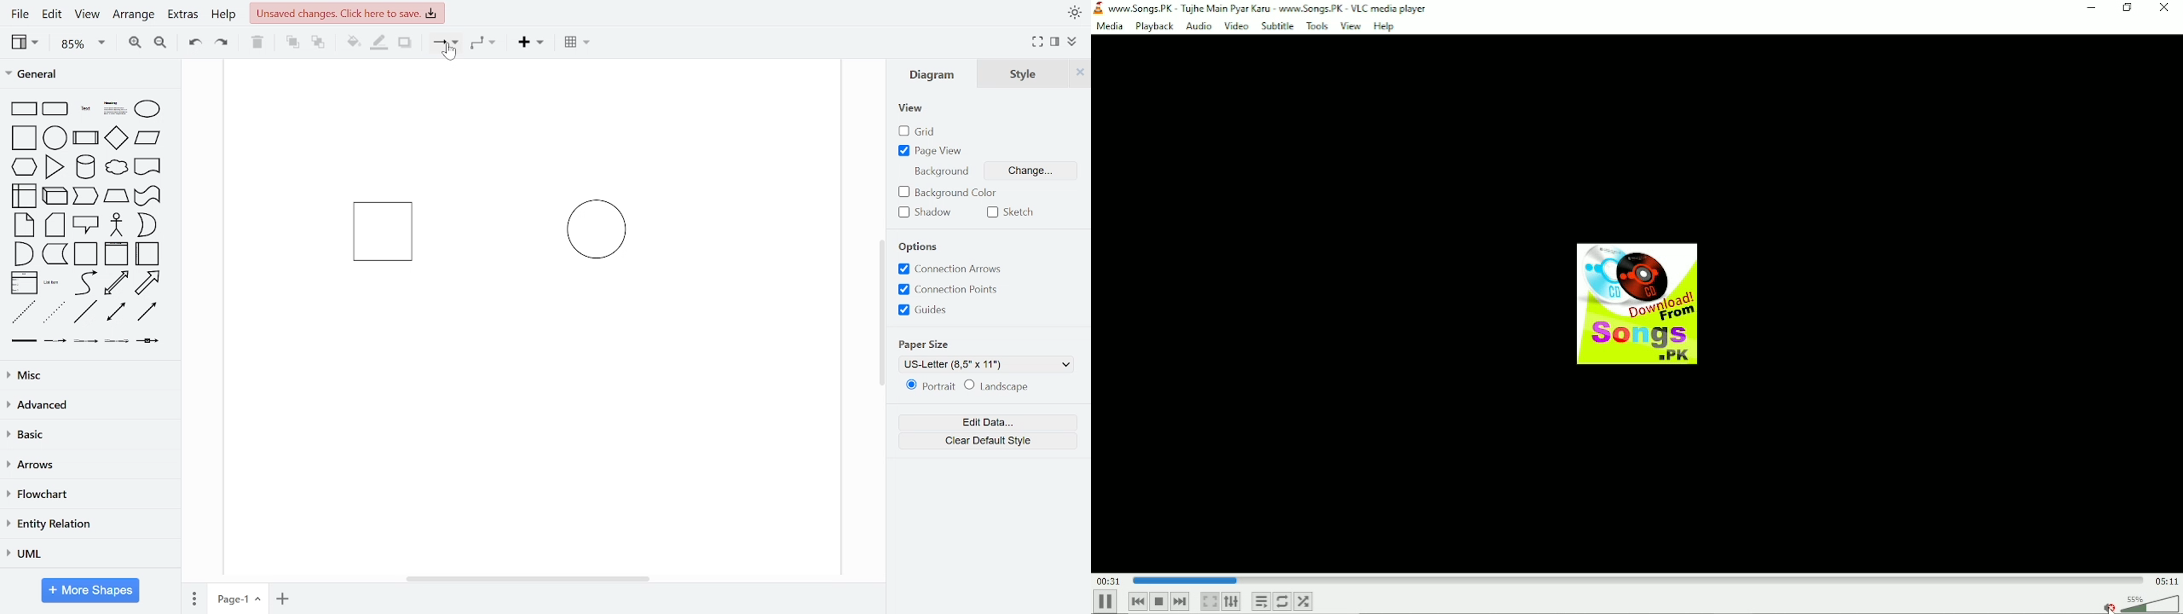 This screenshot has height=616, width=2184. Describe the element at coordinates (1024, 73) in the screenshot. I see `style` at that location.